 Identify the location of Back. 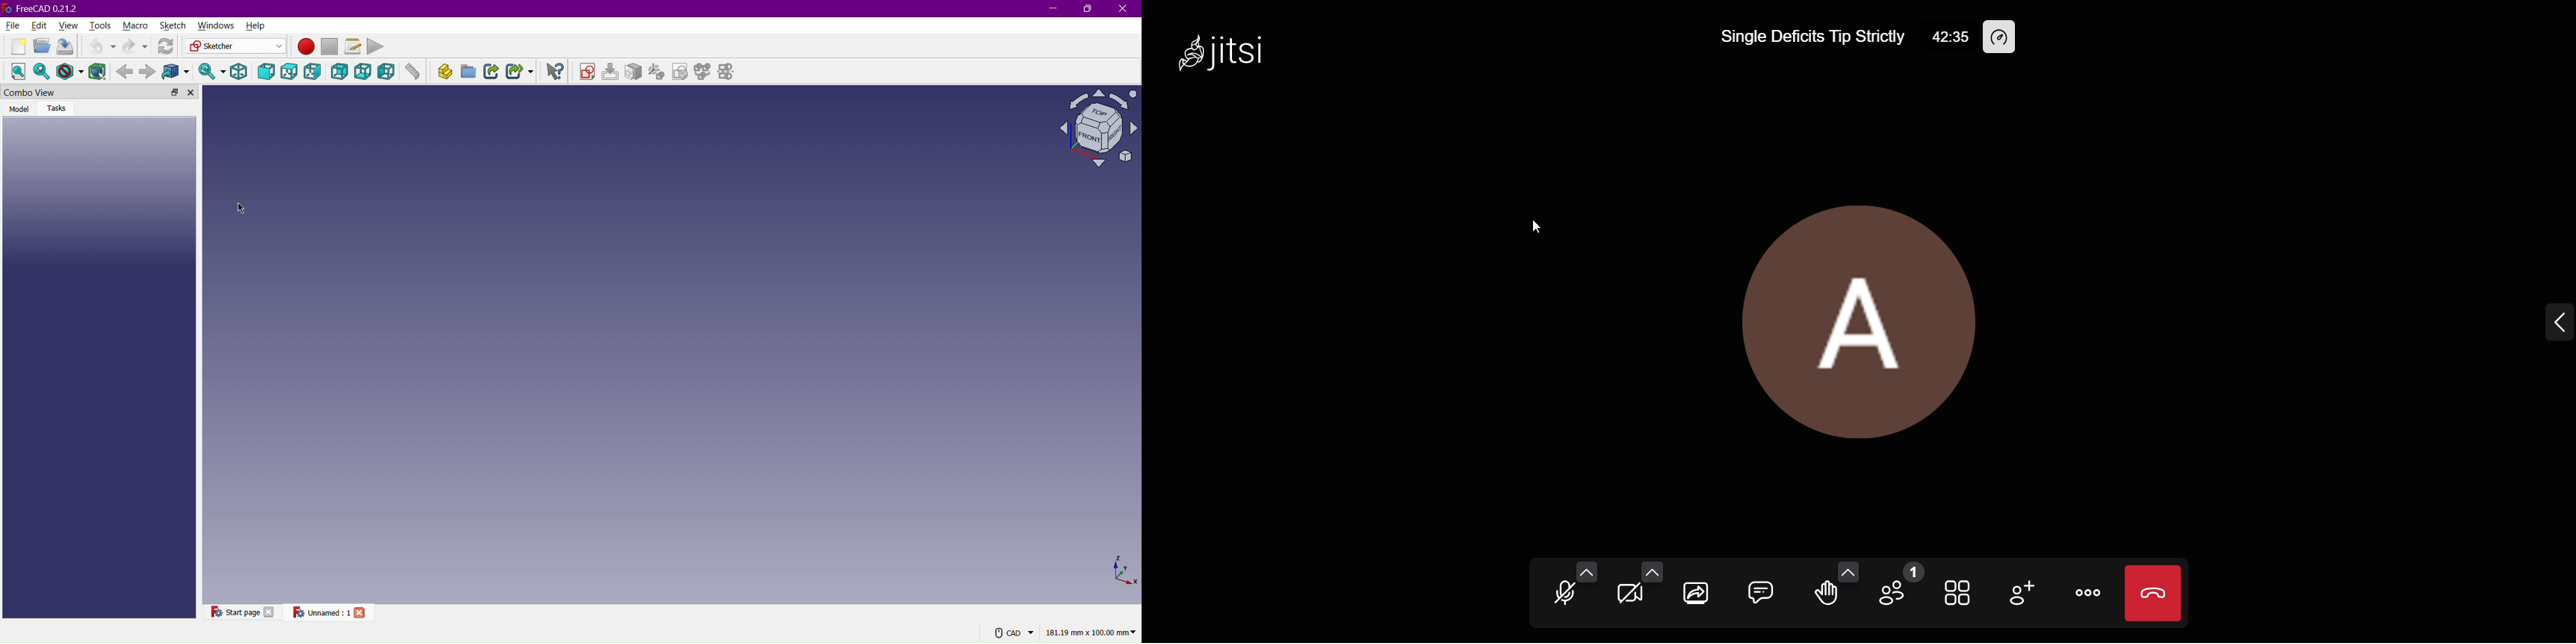
(339, 71).